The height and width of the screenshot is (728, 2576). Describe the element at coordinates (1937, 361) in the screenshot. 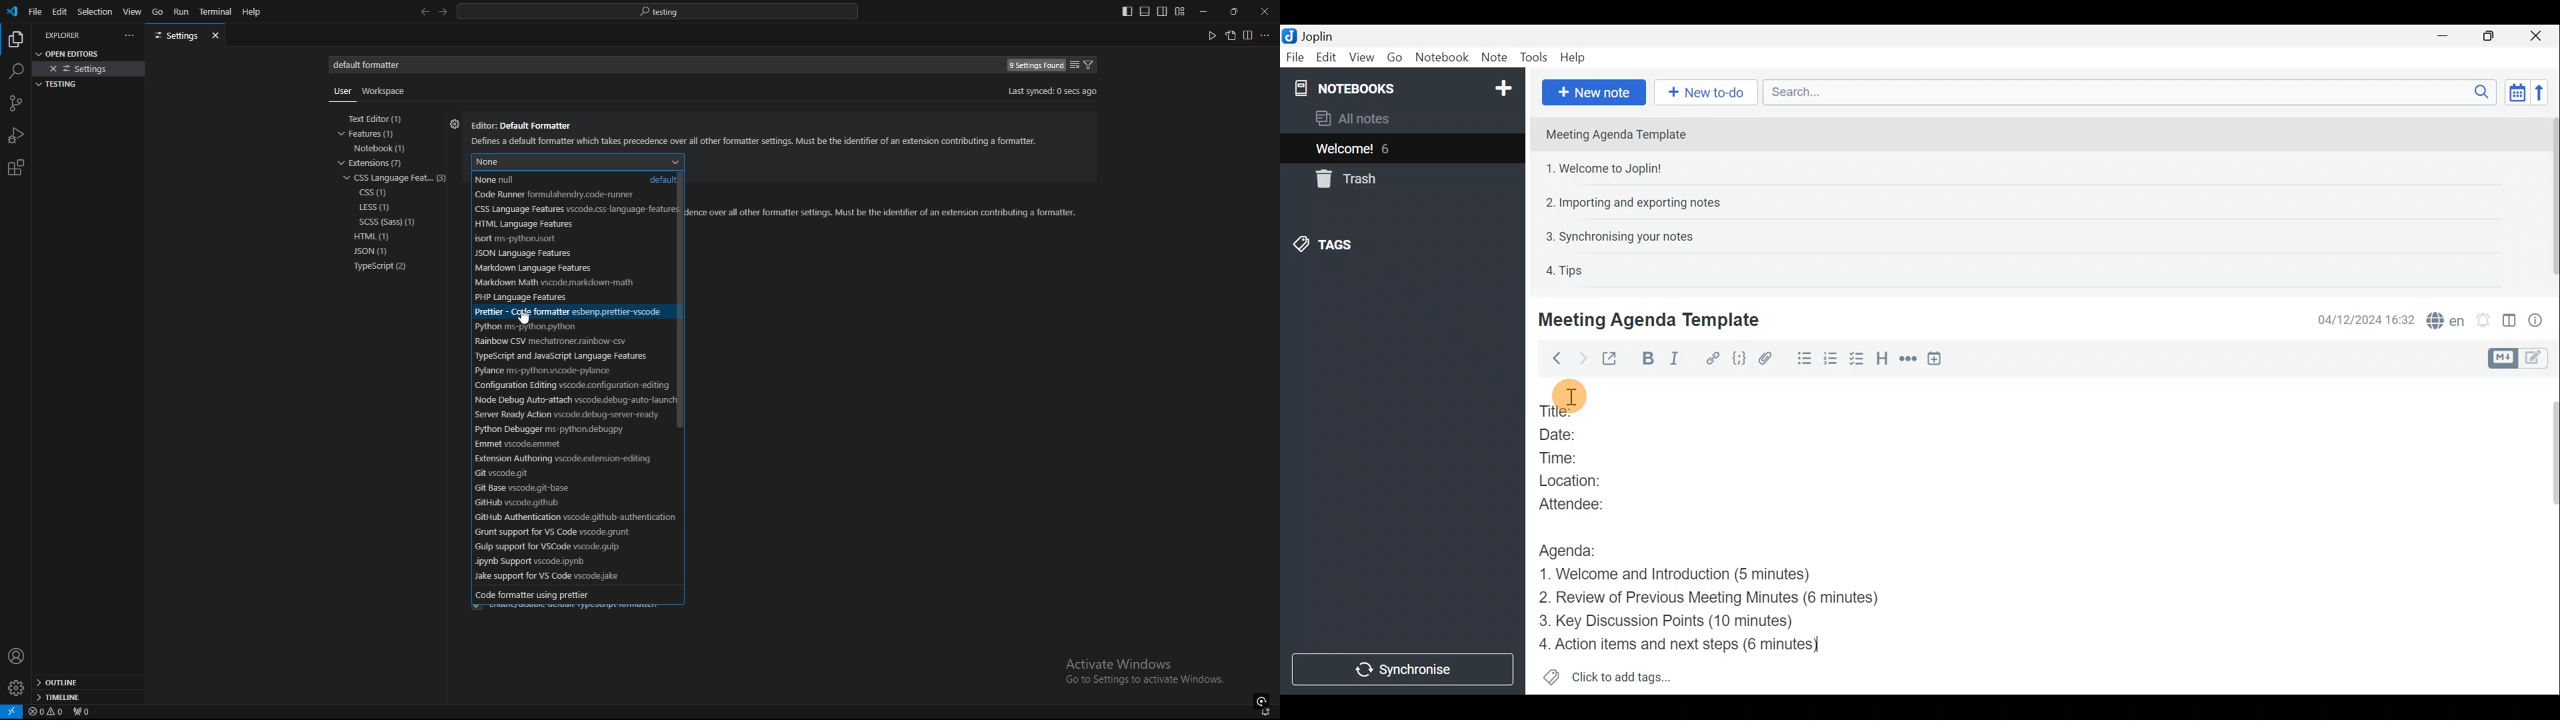

I see `Insert time` at that location.